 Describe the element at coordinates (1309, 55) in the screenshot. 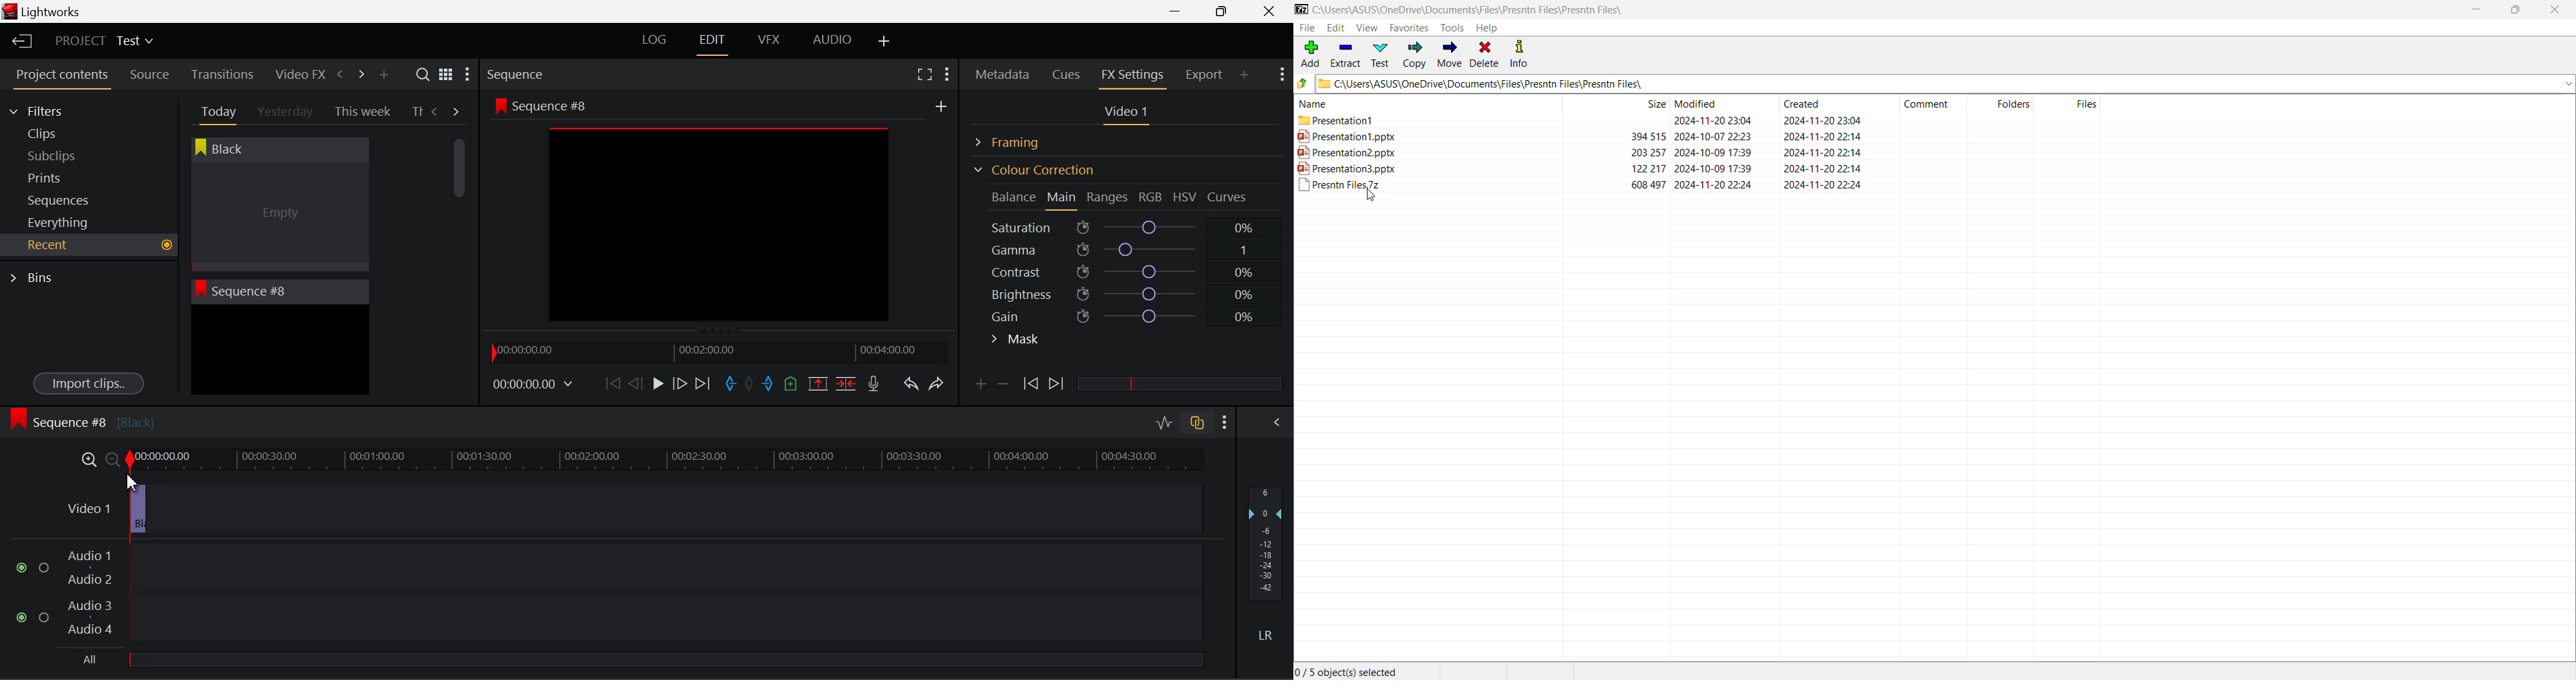

I see `Add` at that location.